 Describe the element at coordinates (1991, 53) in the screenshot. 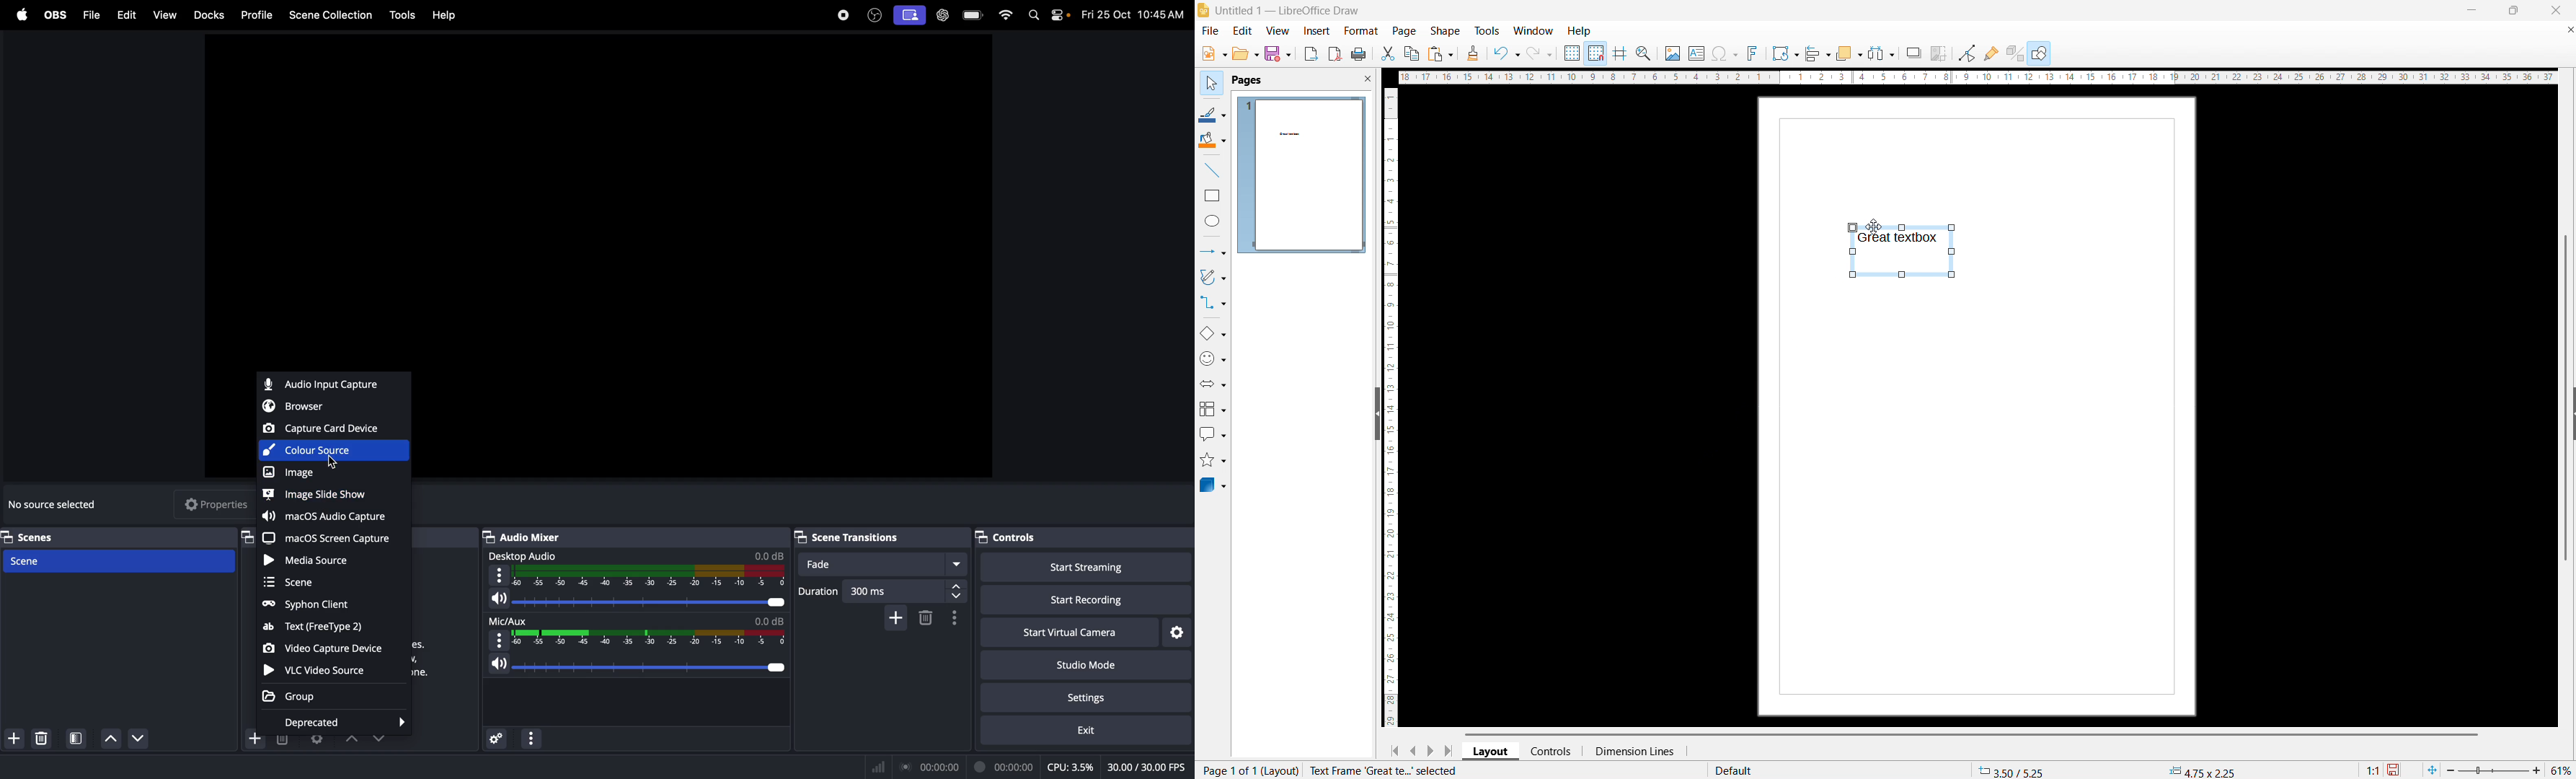

I see `show gluepoint functions` at that location.